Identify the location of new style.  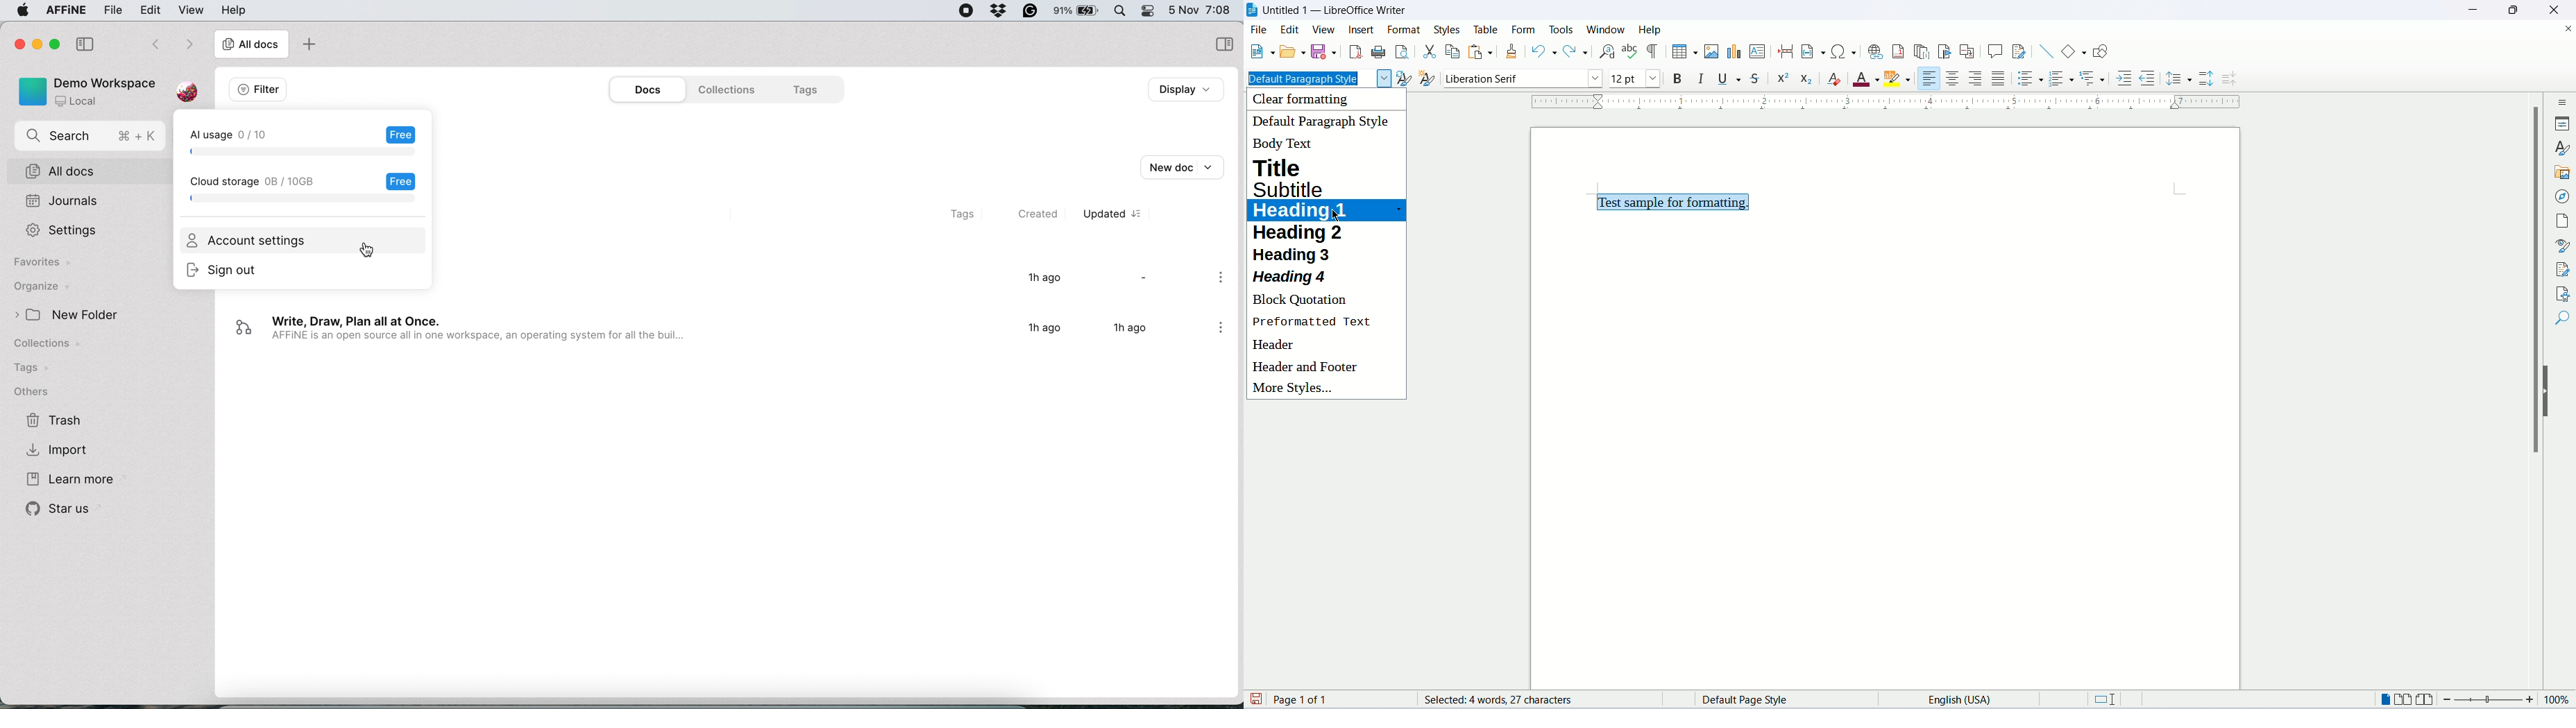
(1428, 79).